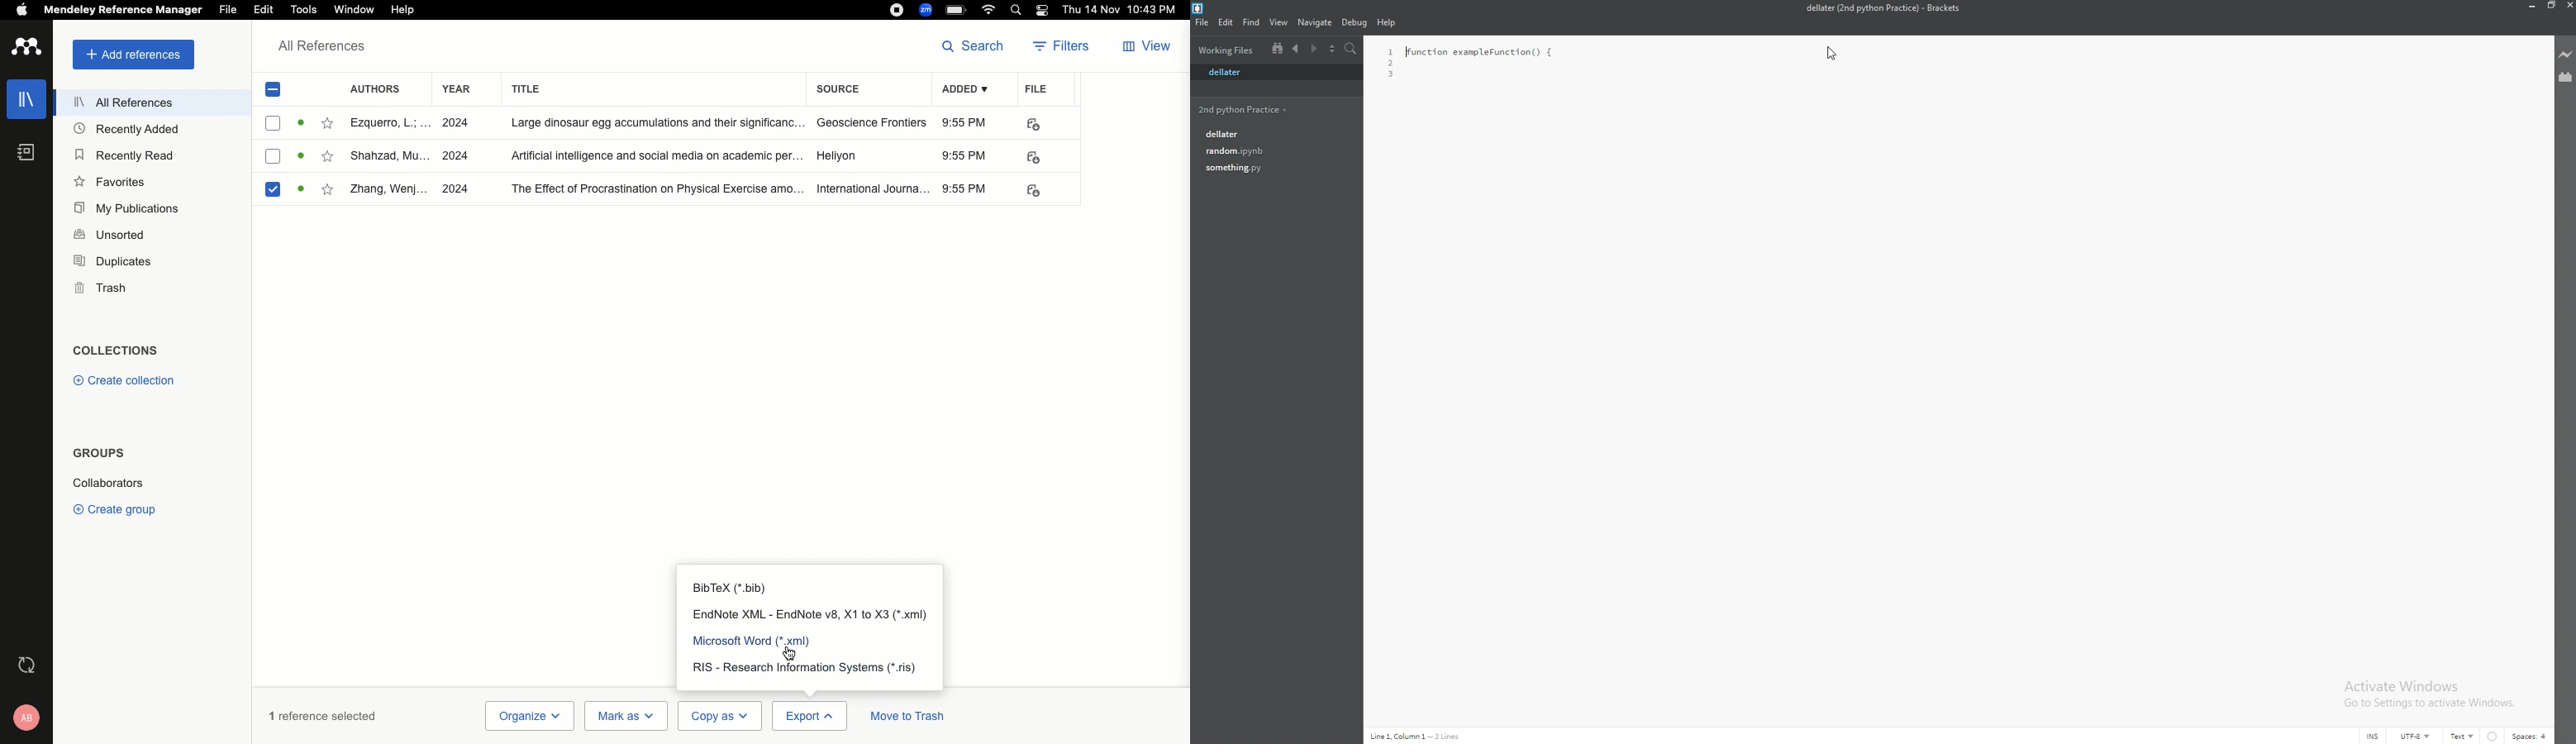 The width and height of the screenshot is (2576, 756). Describe the element at coordinates (1833, 53) in the screenshot. I see `cursor` at that location.